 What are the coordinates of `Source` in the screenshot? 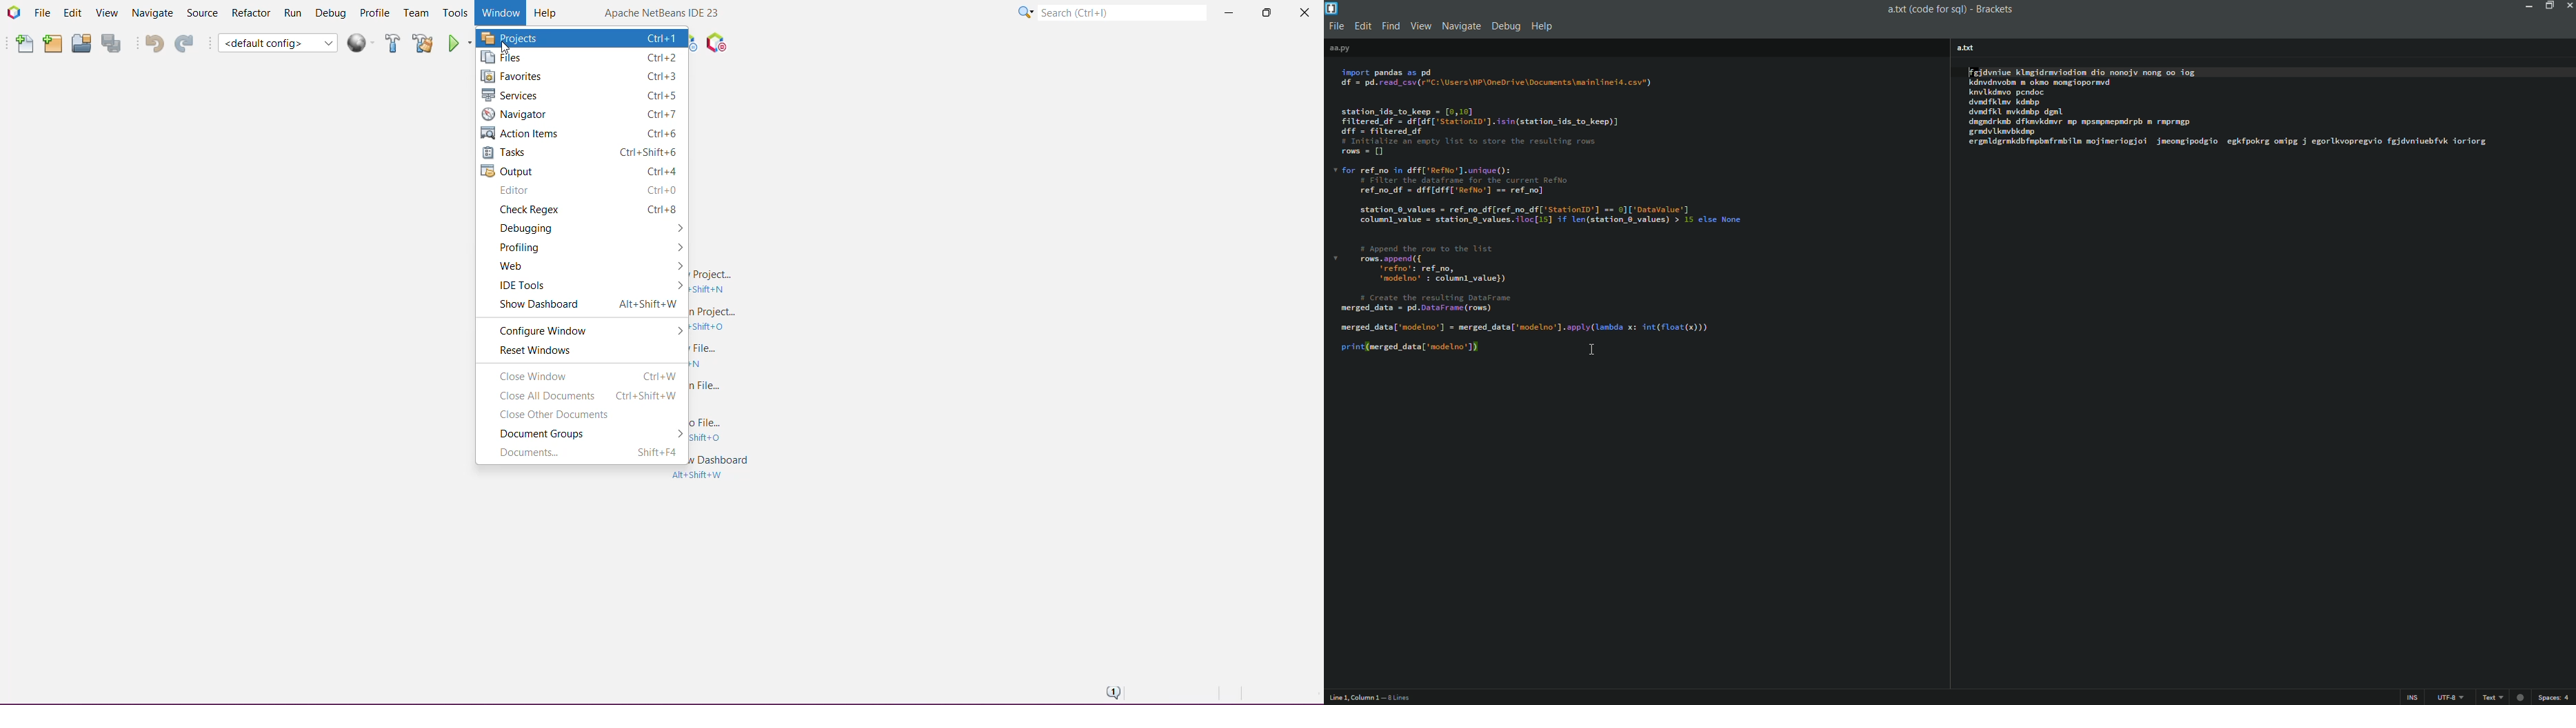 It's located at (201, 13).